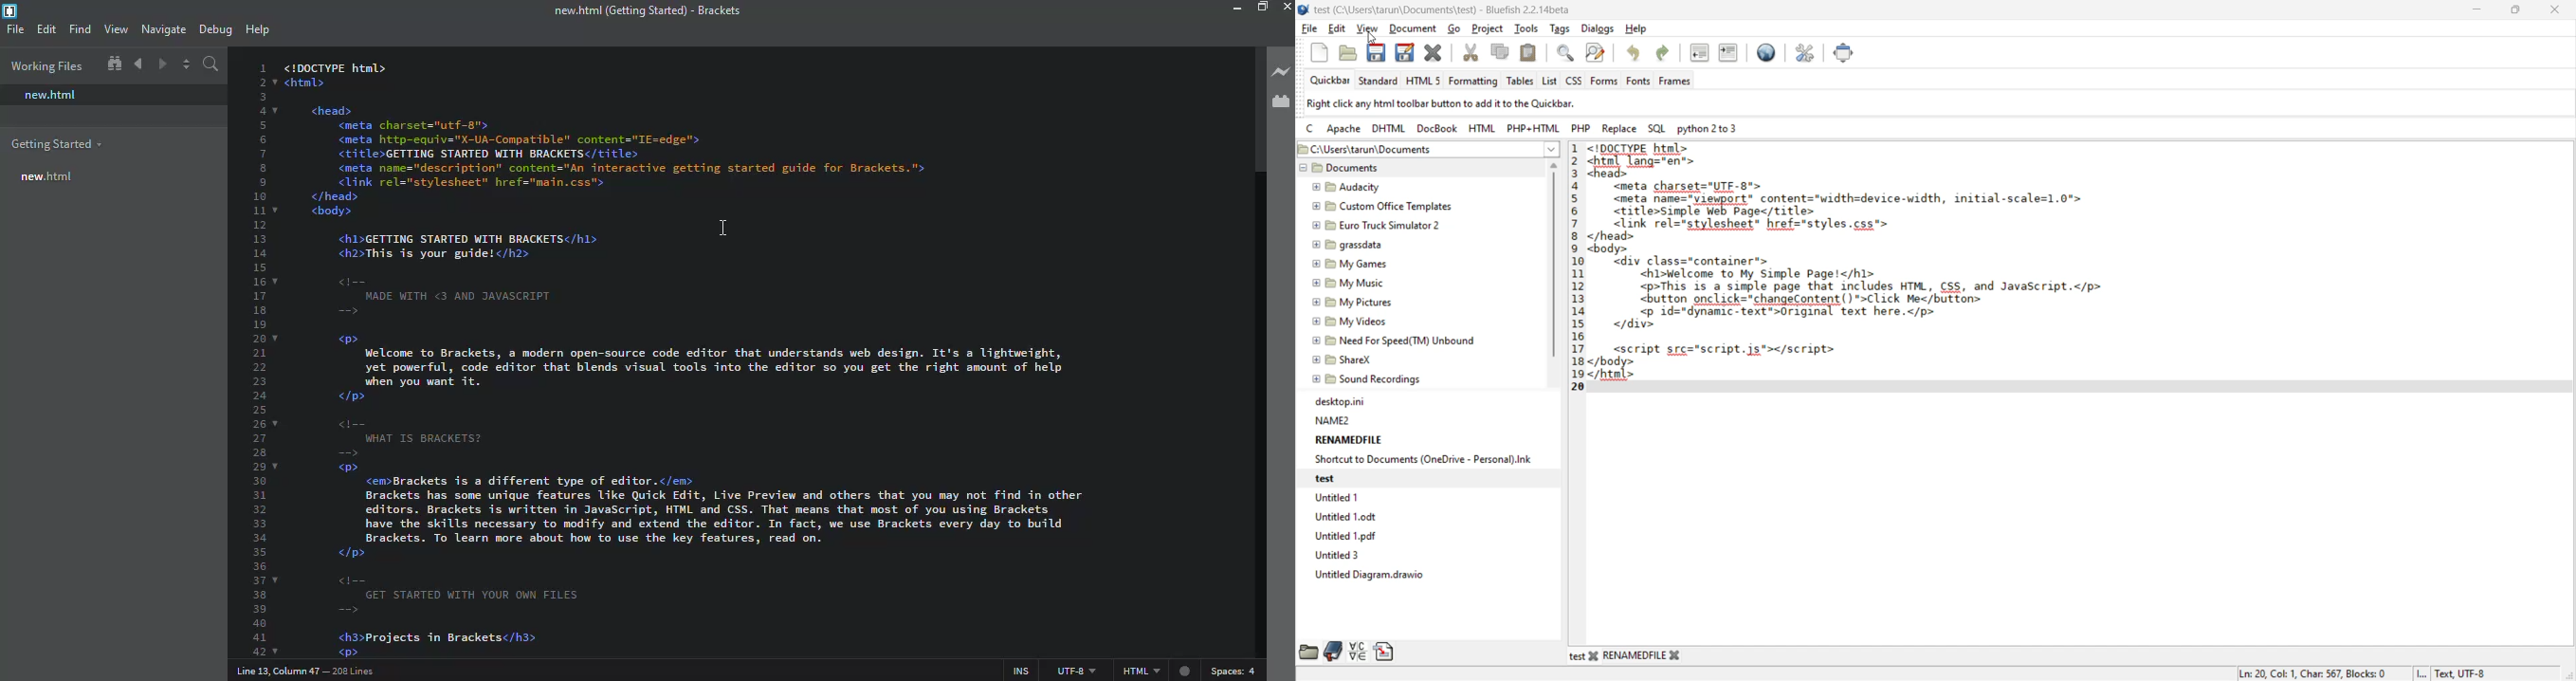 This screenshot has height=700, width=2576. I want to click on utf 8, so click(1075, 668).